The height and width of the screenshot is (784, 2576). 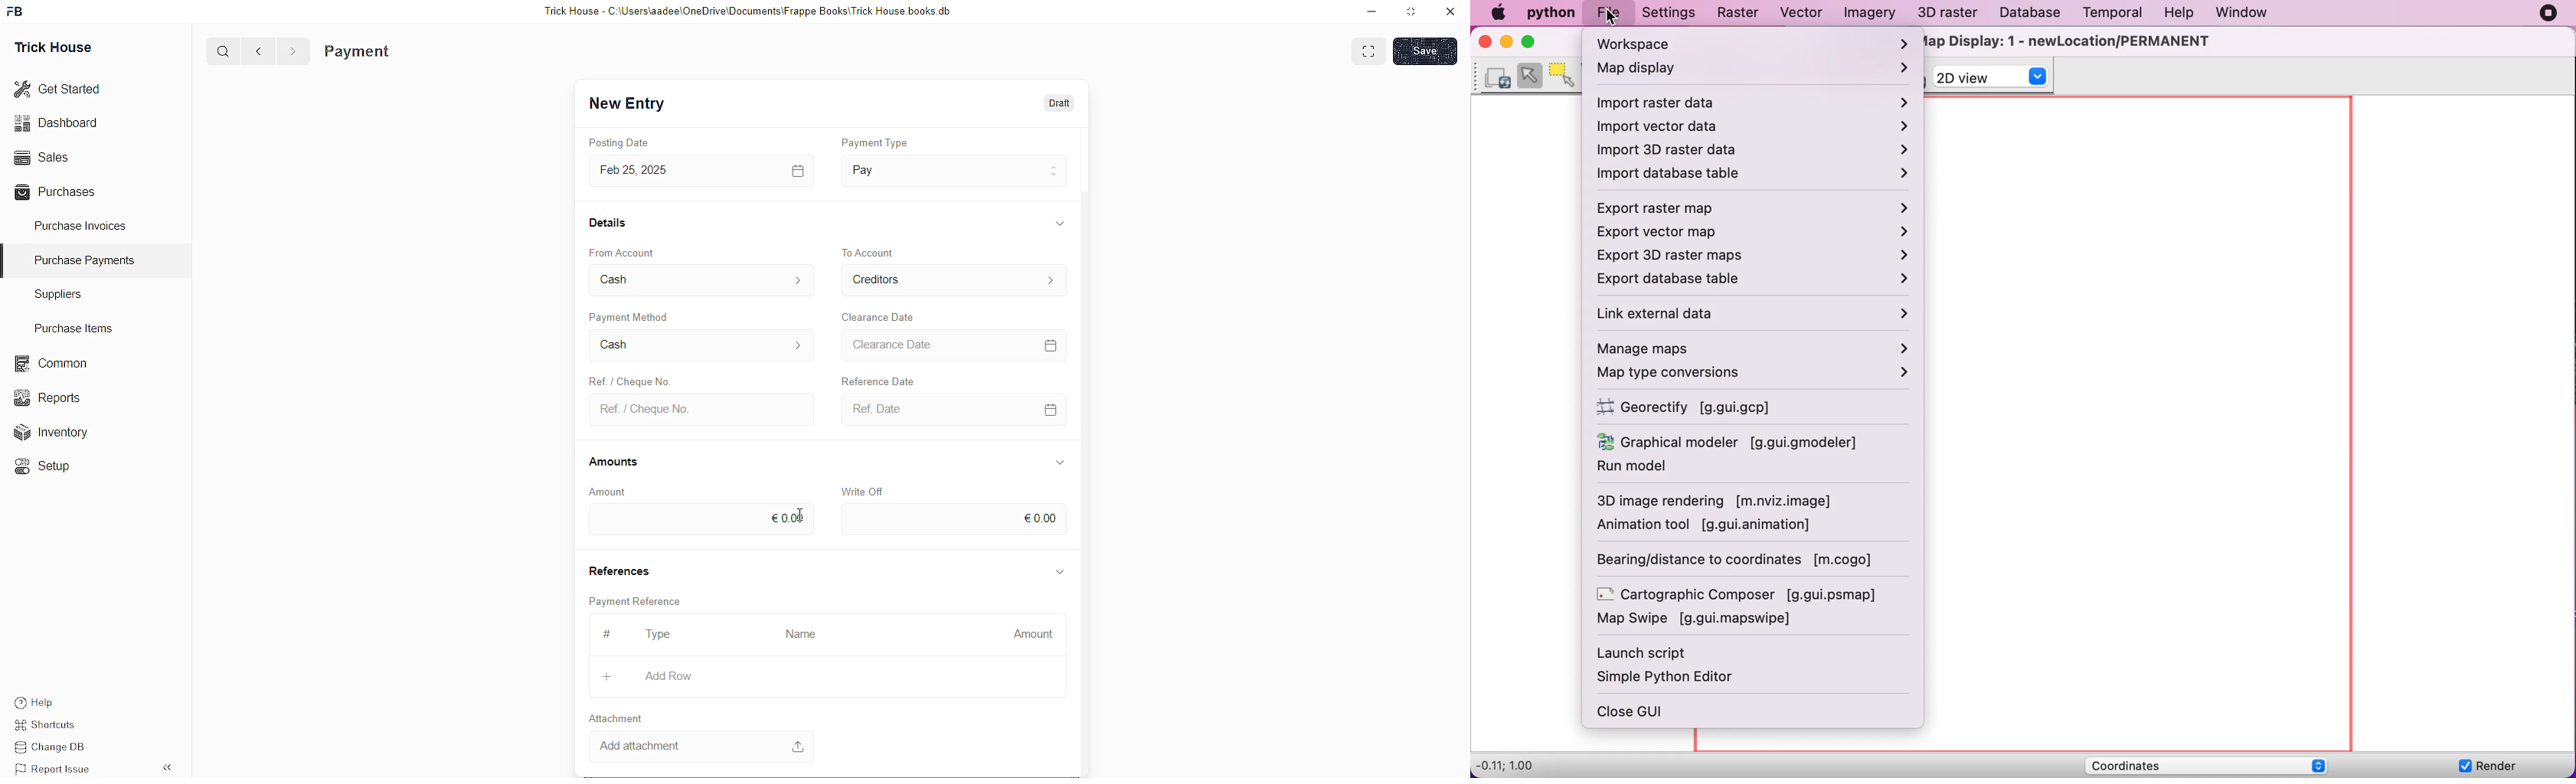 What do you see at coordinates (52, 293) in the screenshot?
I see `Suppliers` at bounding box center [52, 293].